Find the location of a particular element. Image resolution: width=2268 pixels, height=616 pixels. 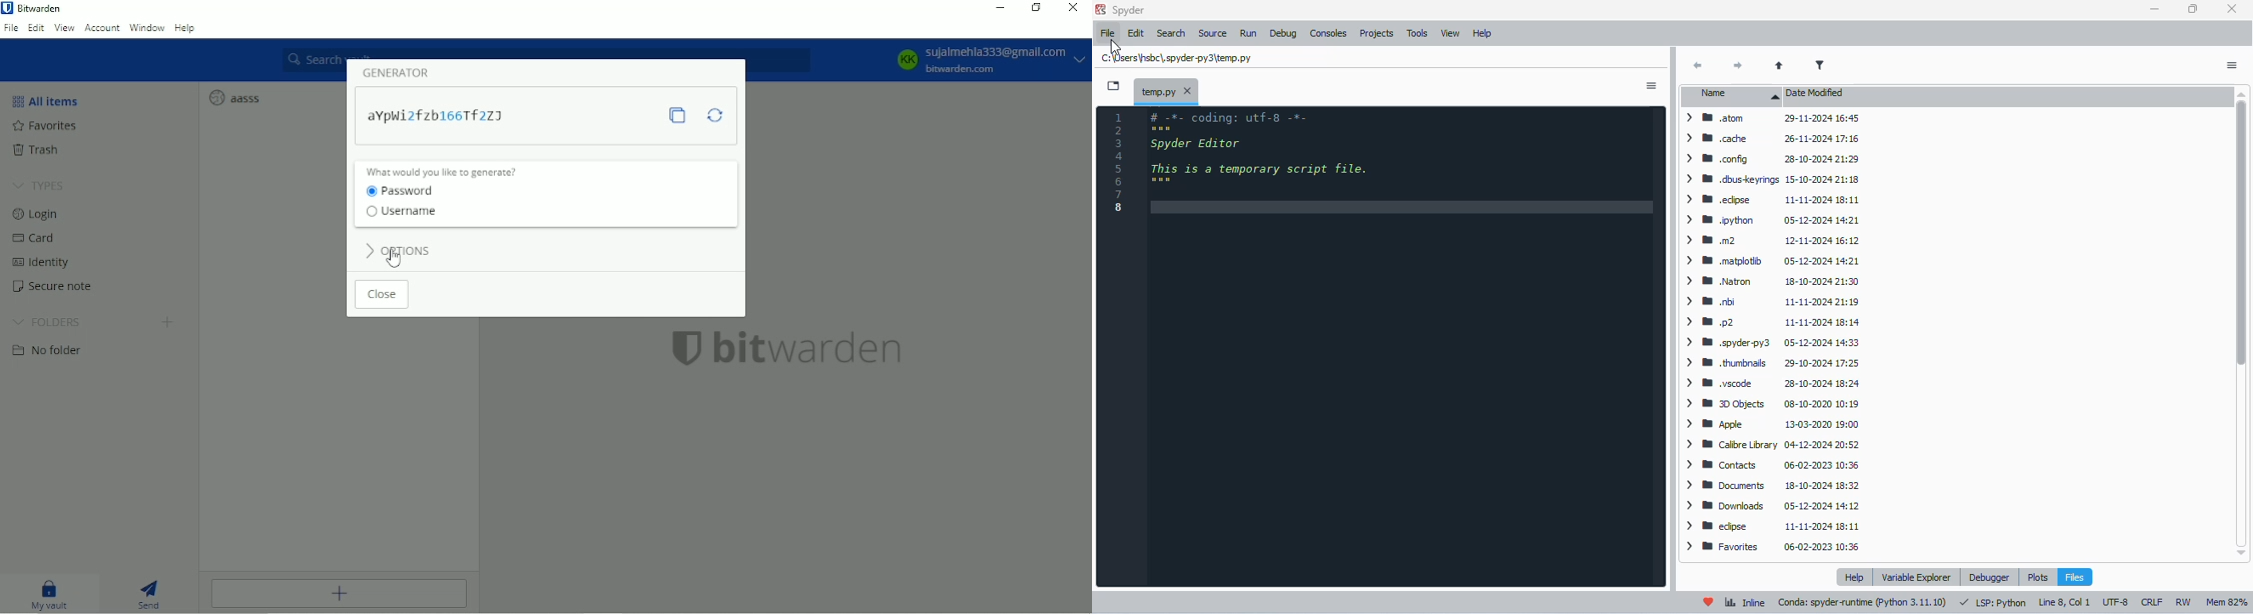

> Mm config 28-10-2024 21:29 is located at coordinates (1769, 158).